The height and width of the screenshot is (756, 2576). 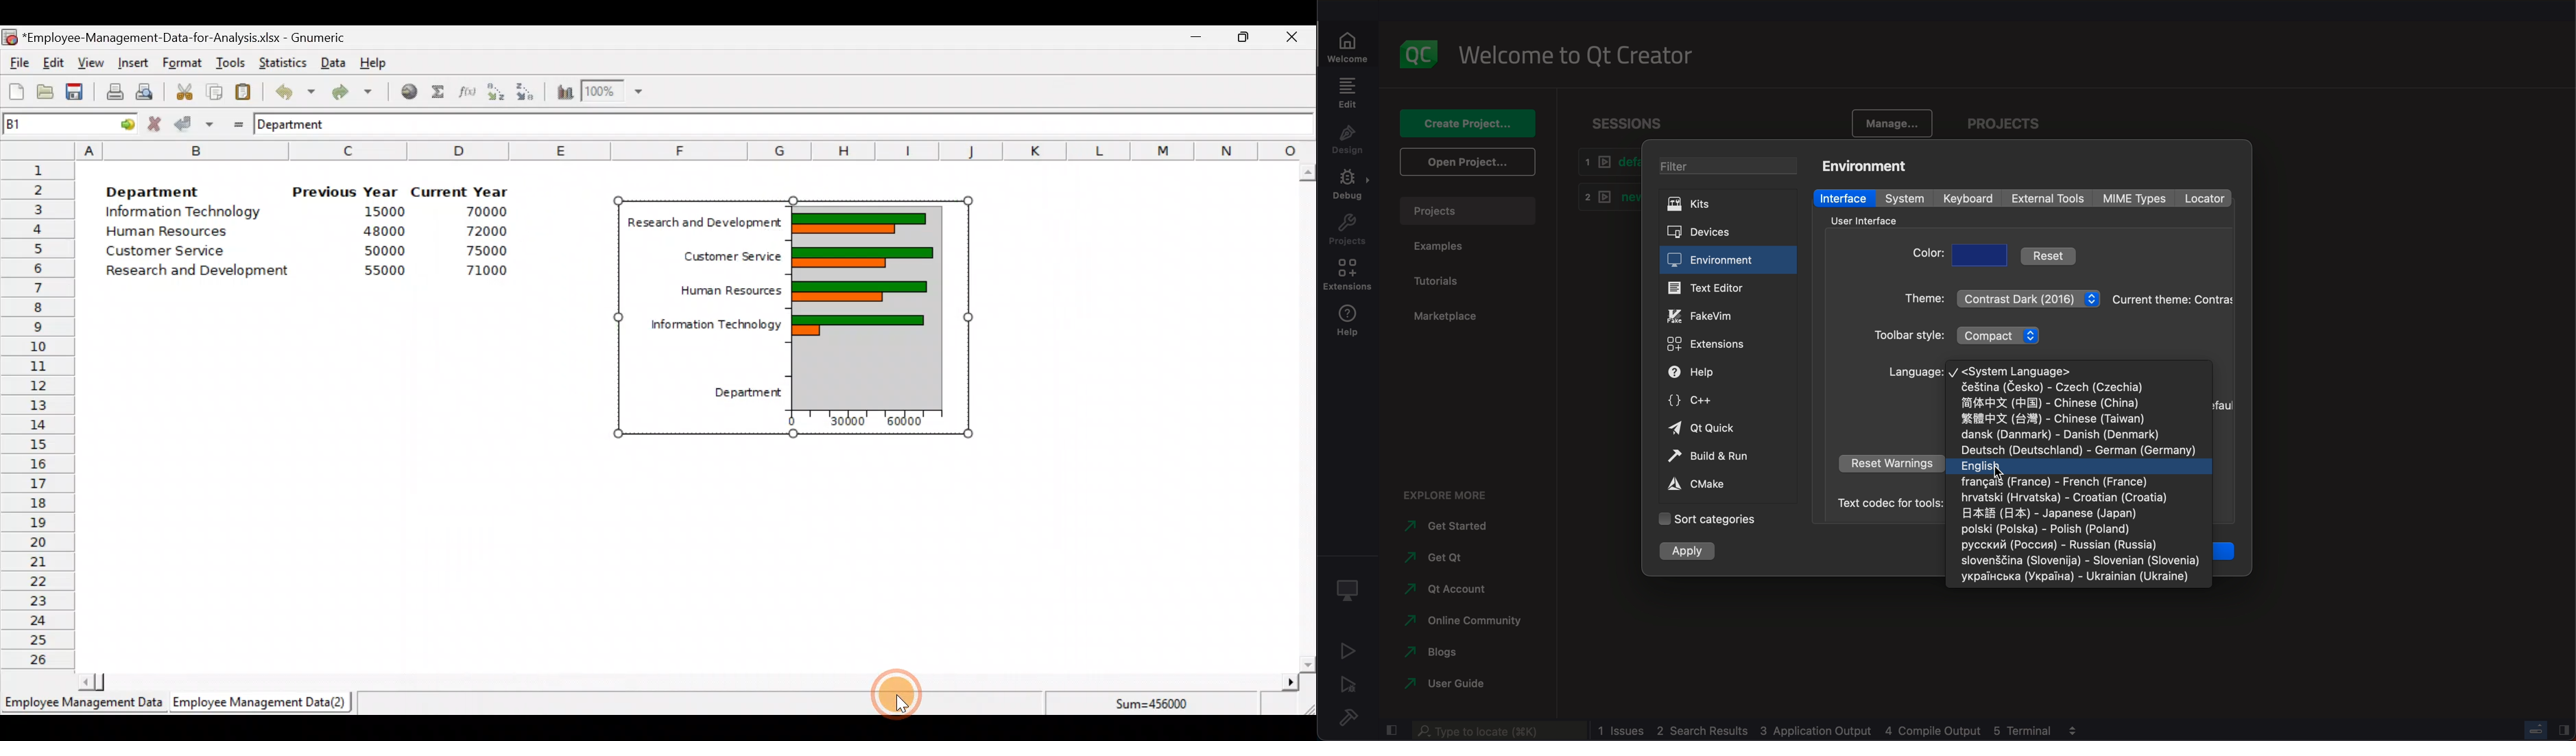 What do you see at coordinates (706, 224) in the screenshot?
I see `Research and Development` at bounding box center [706, 224].